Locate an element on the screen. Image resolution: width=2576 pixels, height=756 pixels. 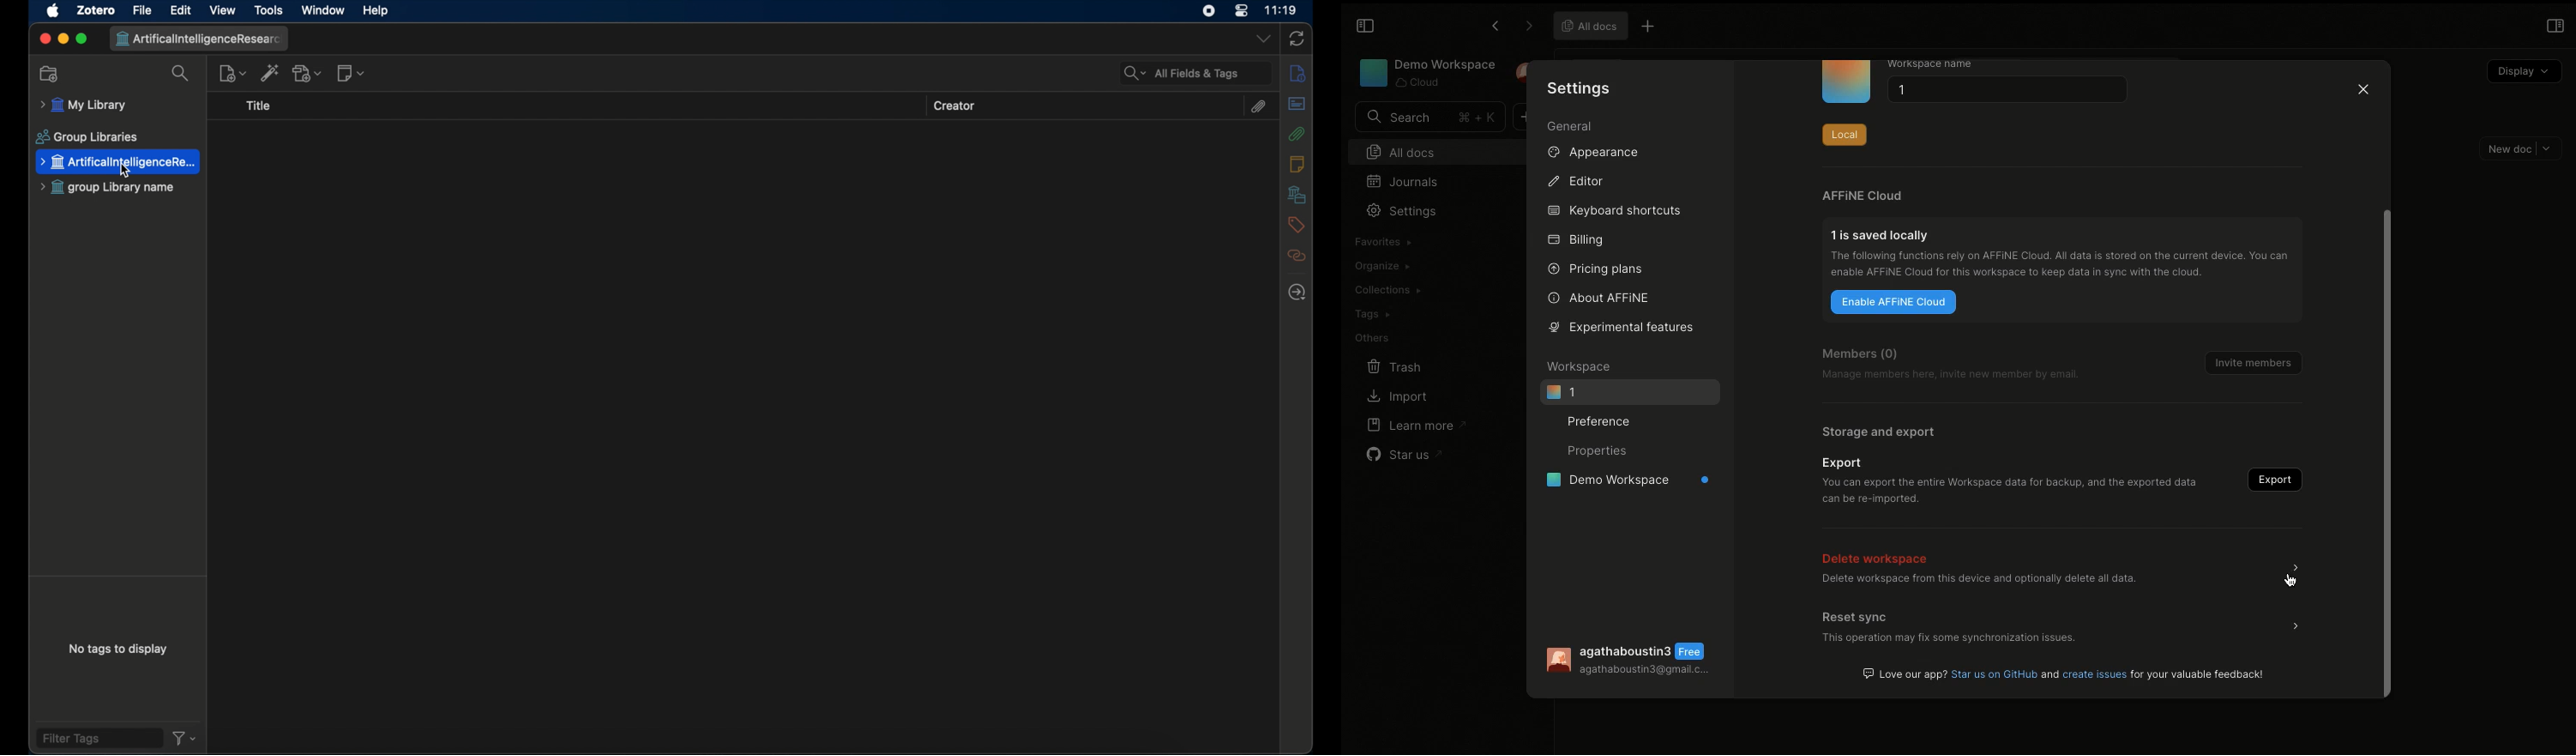
Free is located at coordinates (1694, 651).